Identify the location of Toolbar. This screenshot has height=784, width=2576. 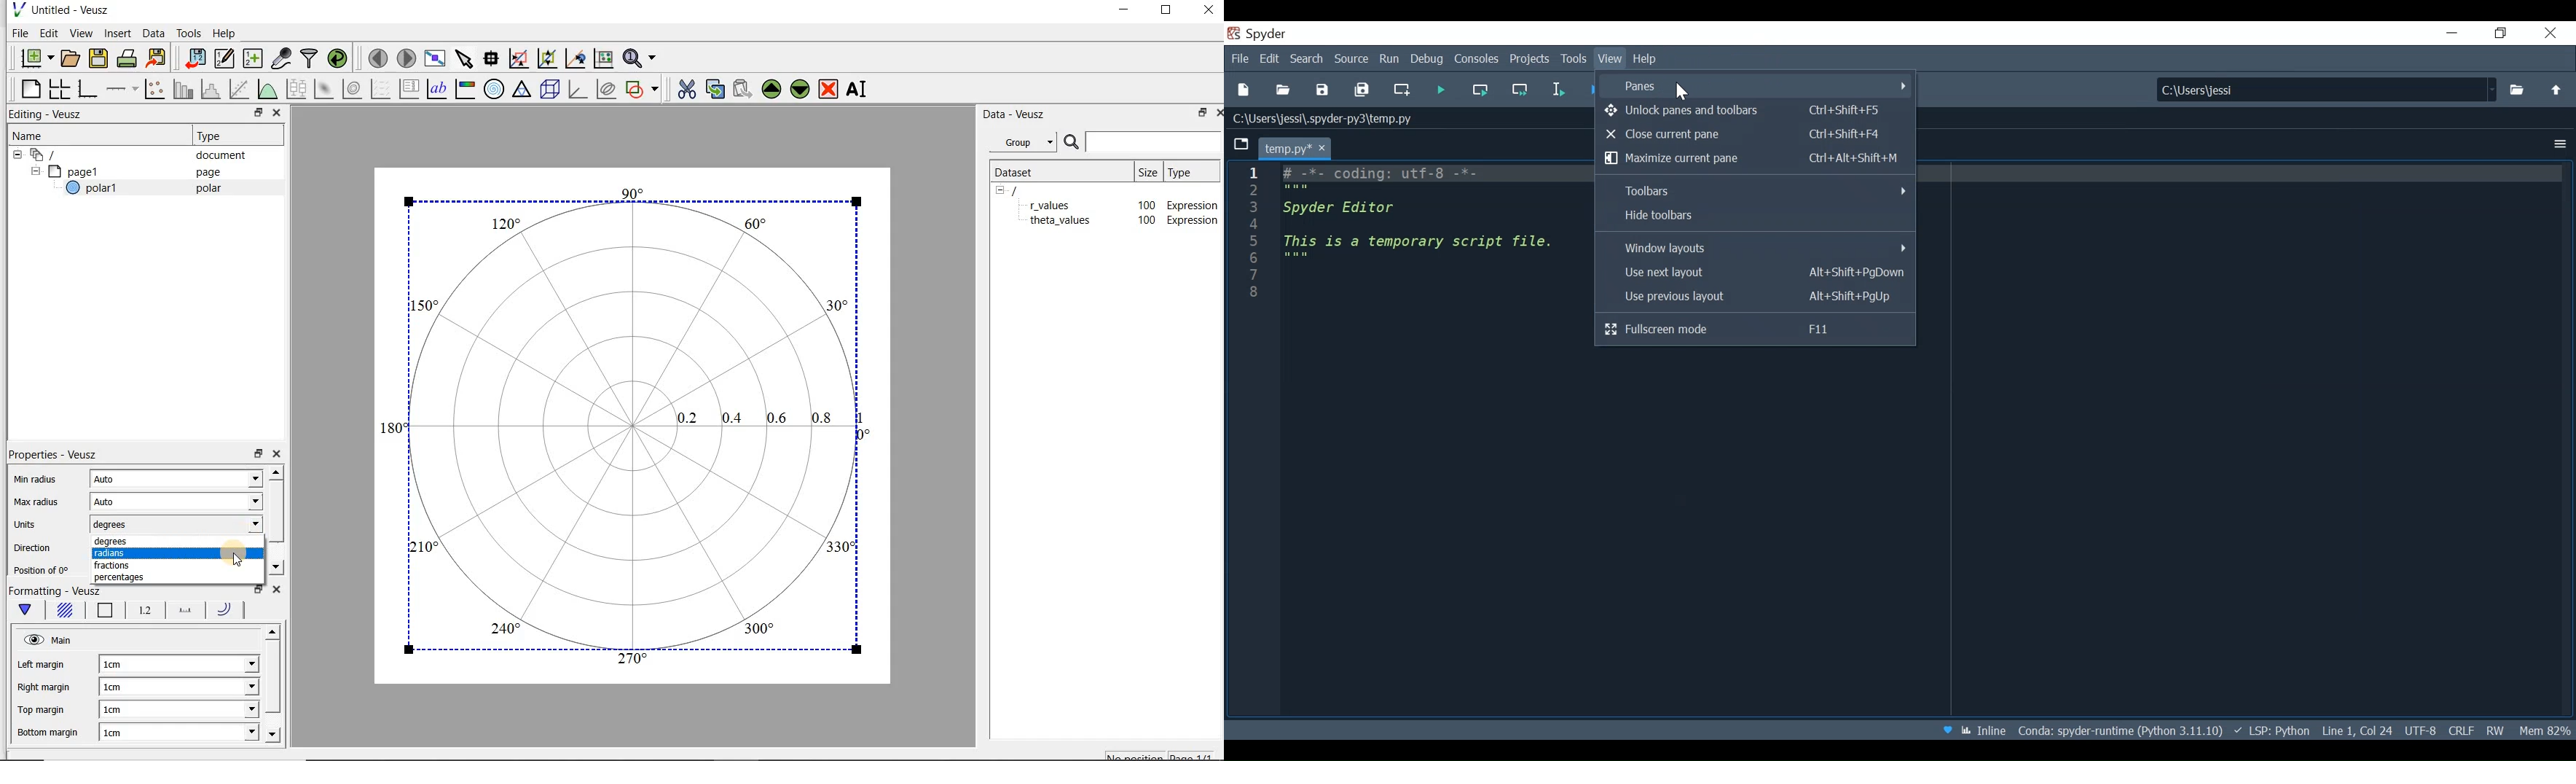
(1756, 191).